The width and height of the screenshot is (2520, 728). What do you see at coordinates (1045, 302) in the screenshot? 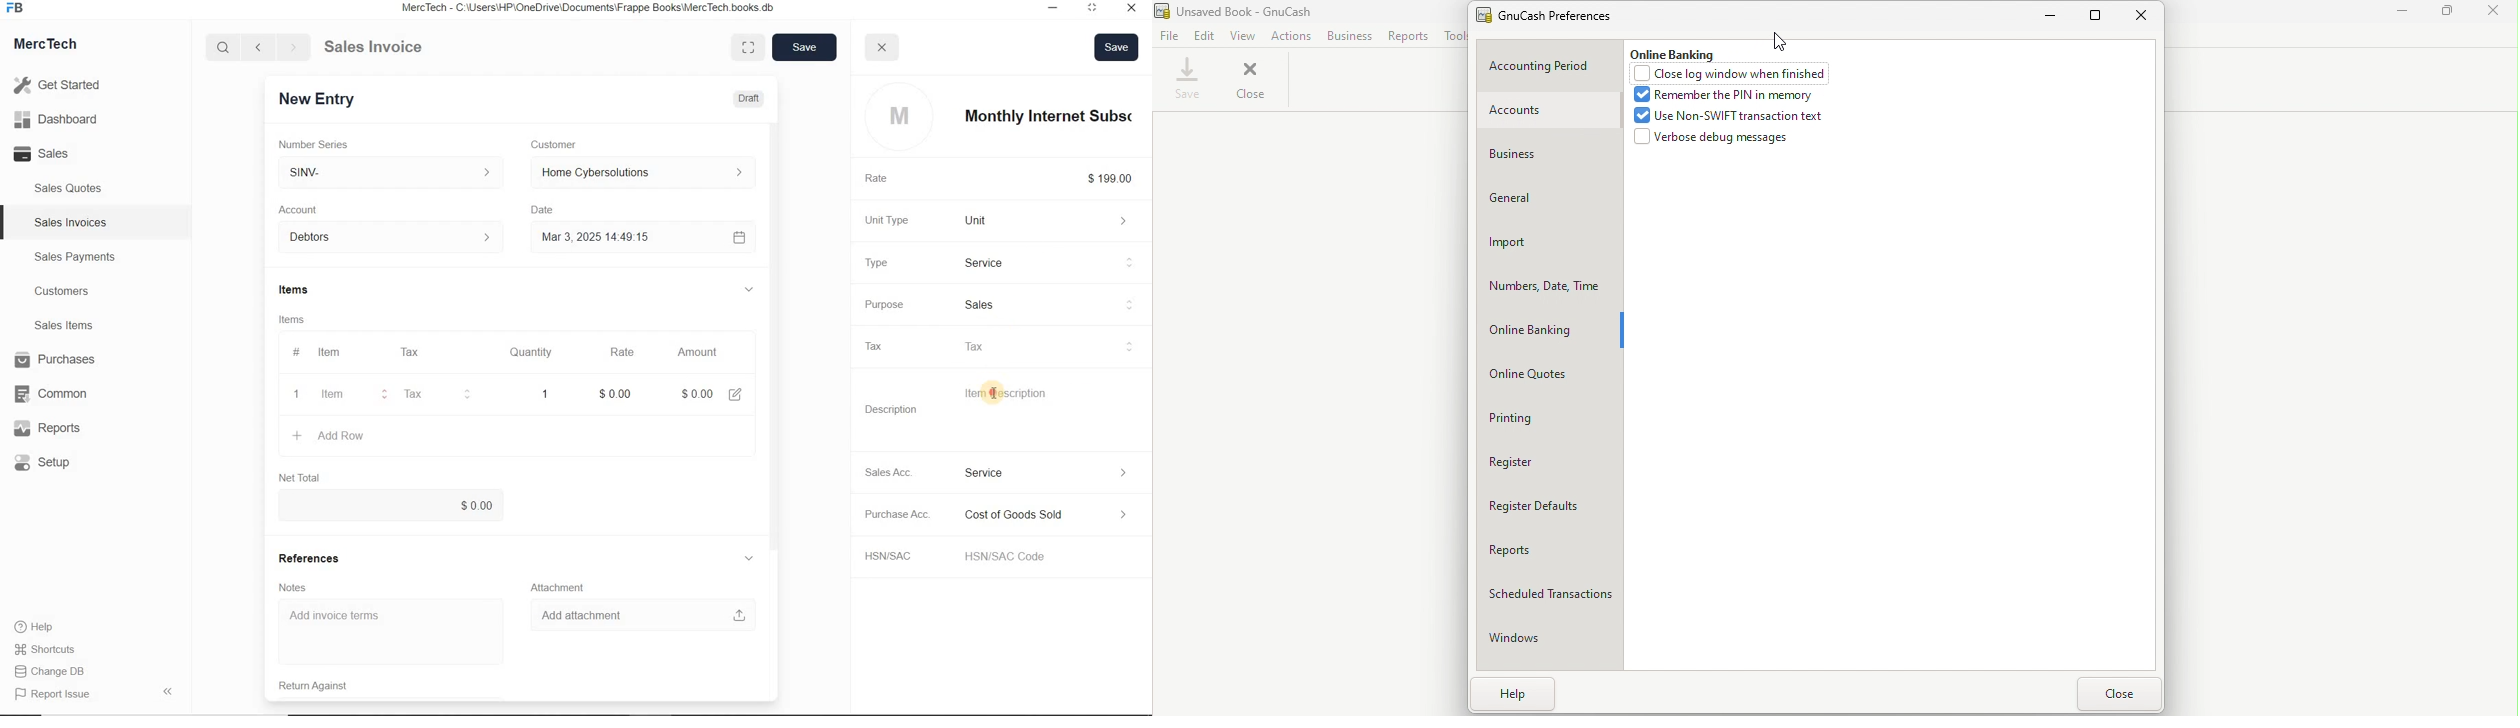
I see `sales` at bounding box center [1045, 302].